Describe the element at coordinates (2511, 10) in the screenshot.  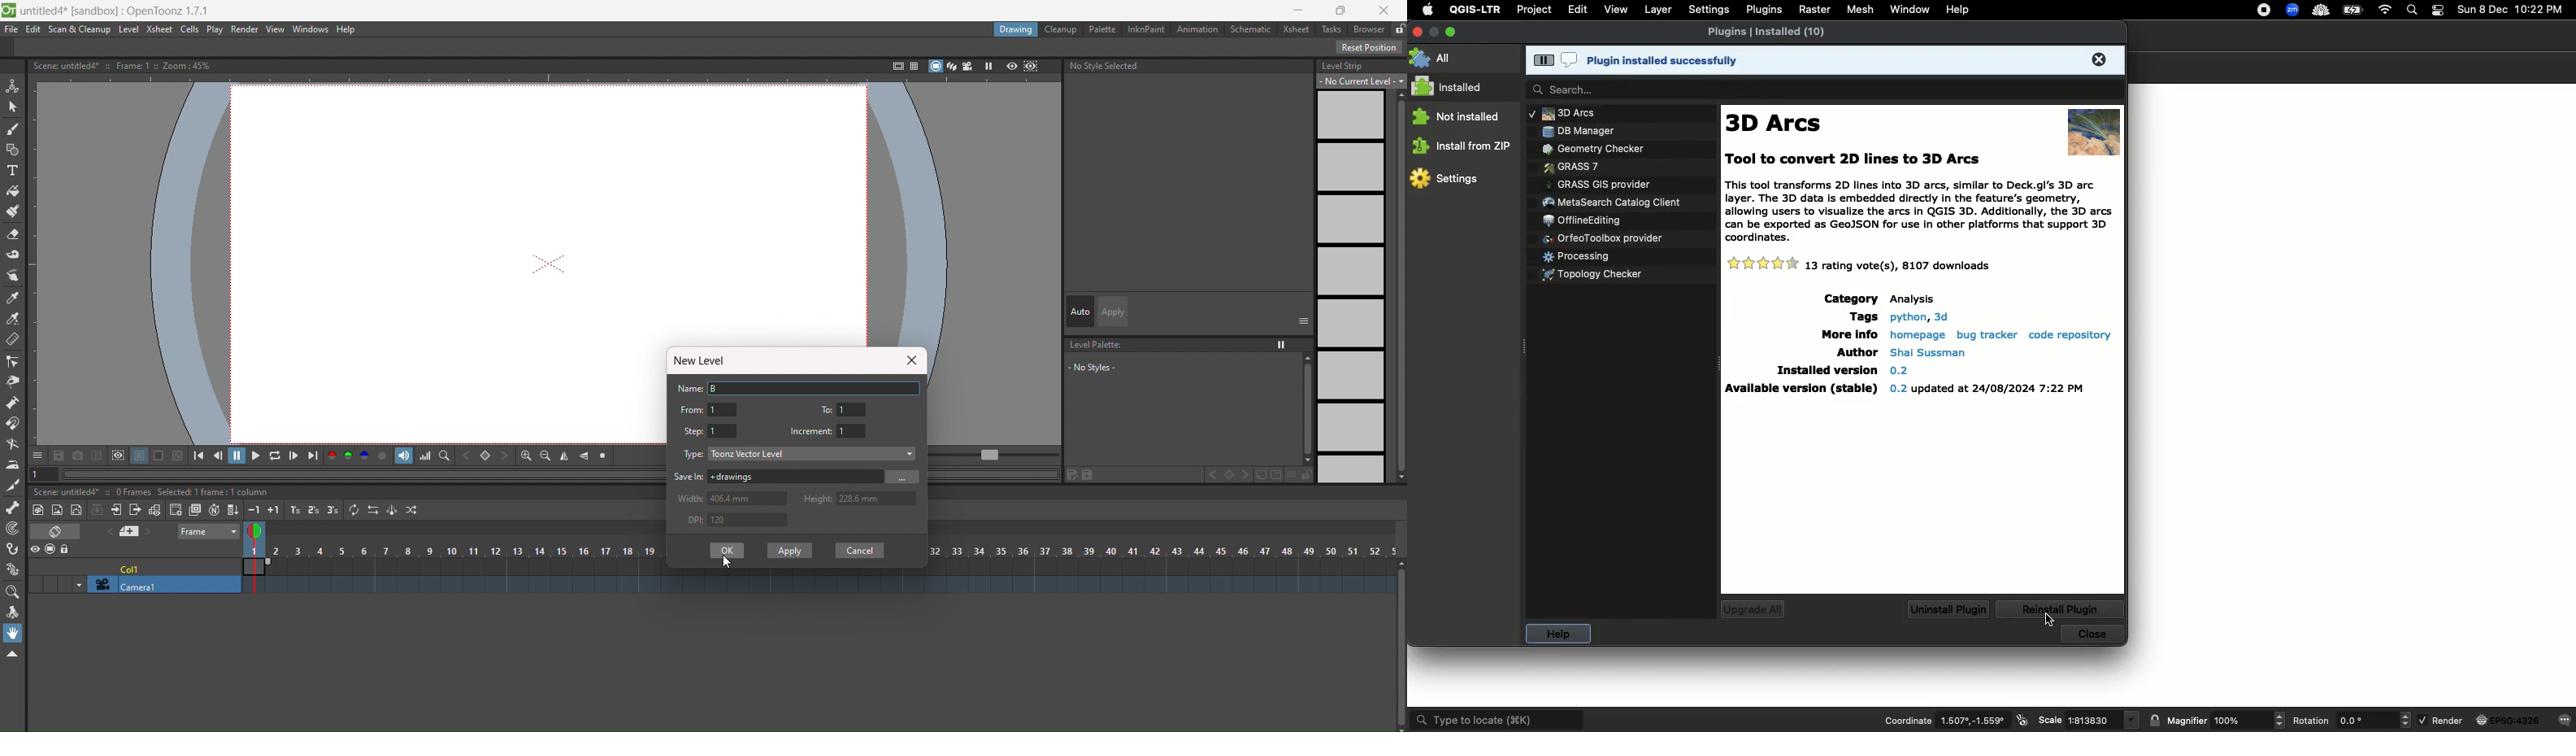
I see `Date time` at that location.